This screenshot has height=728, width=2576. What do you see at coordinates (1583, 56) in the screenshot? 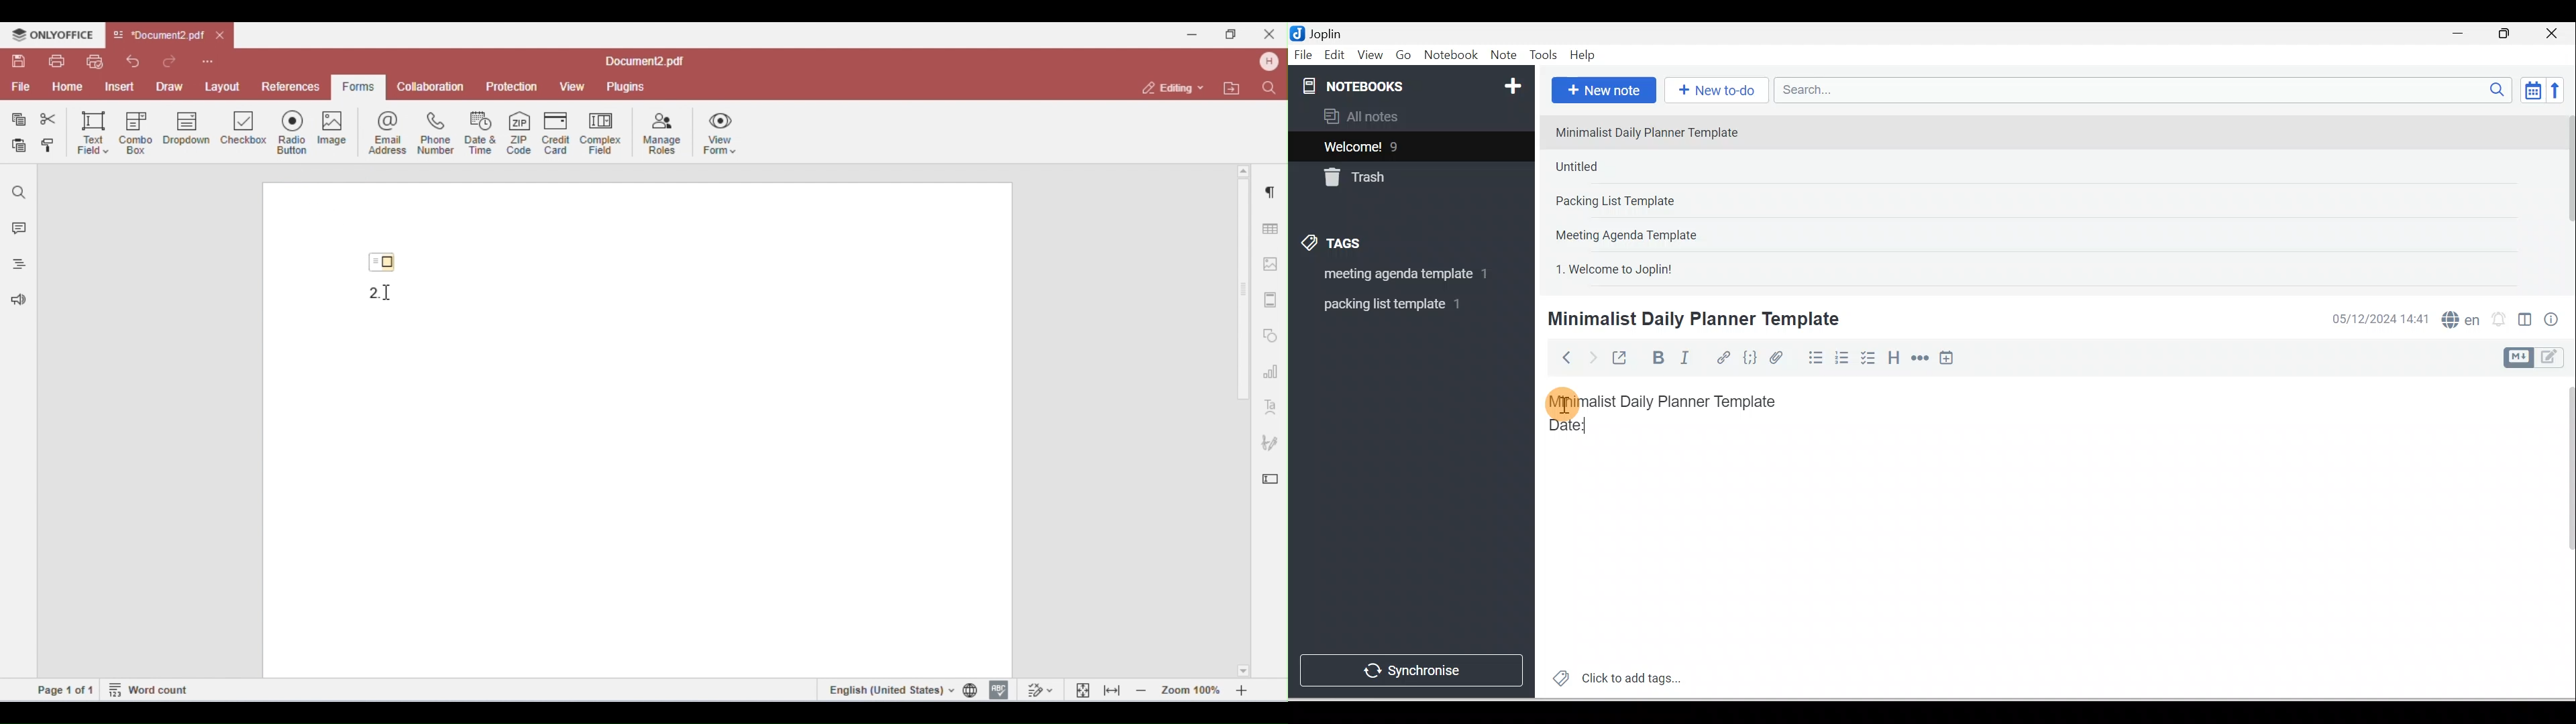
I see `Help` at bounding box center [1583, 56].